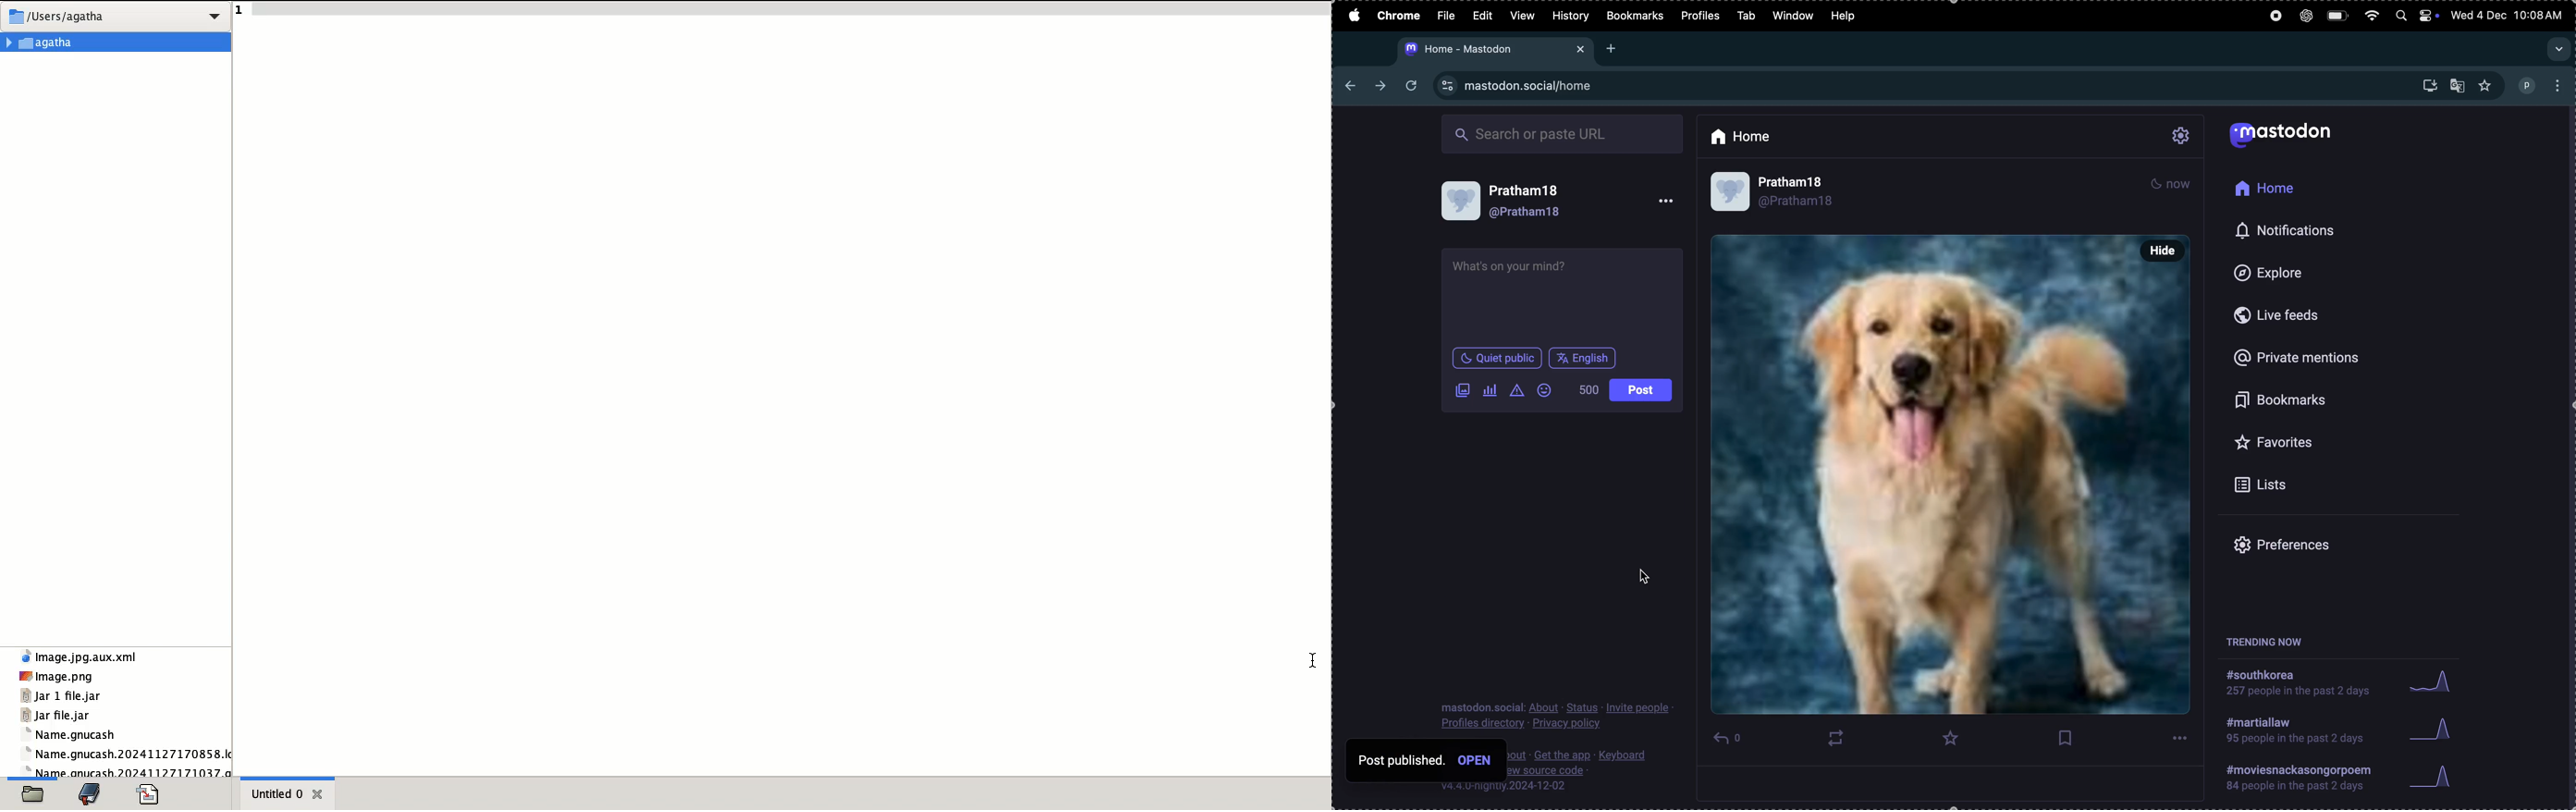  What do you see at coordinates (54, 716) in the screenshot?
I see `jar file.jar` at bounding box center [54, 716].